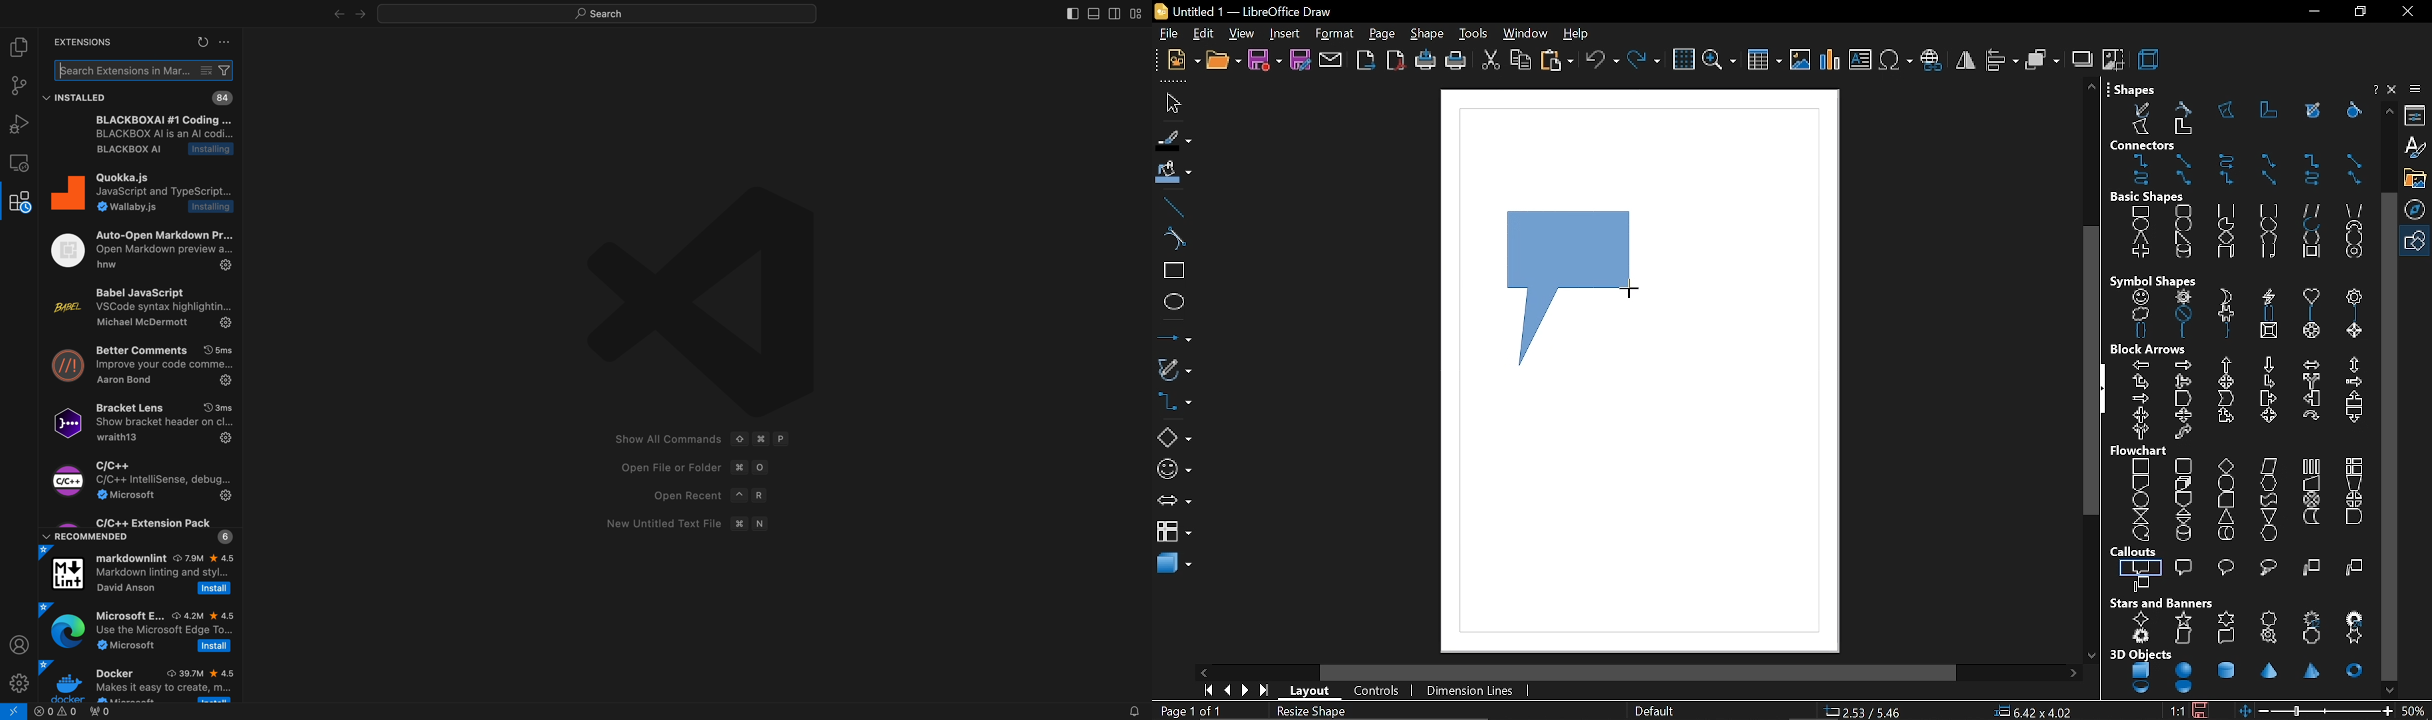  Describe the element at coordinates (1861, 61) in the screenshot. I see `insert text` at that location.